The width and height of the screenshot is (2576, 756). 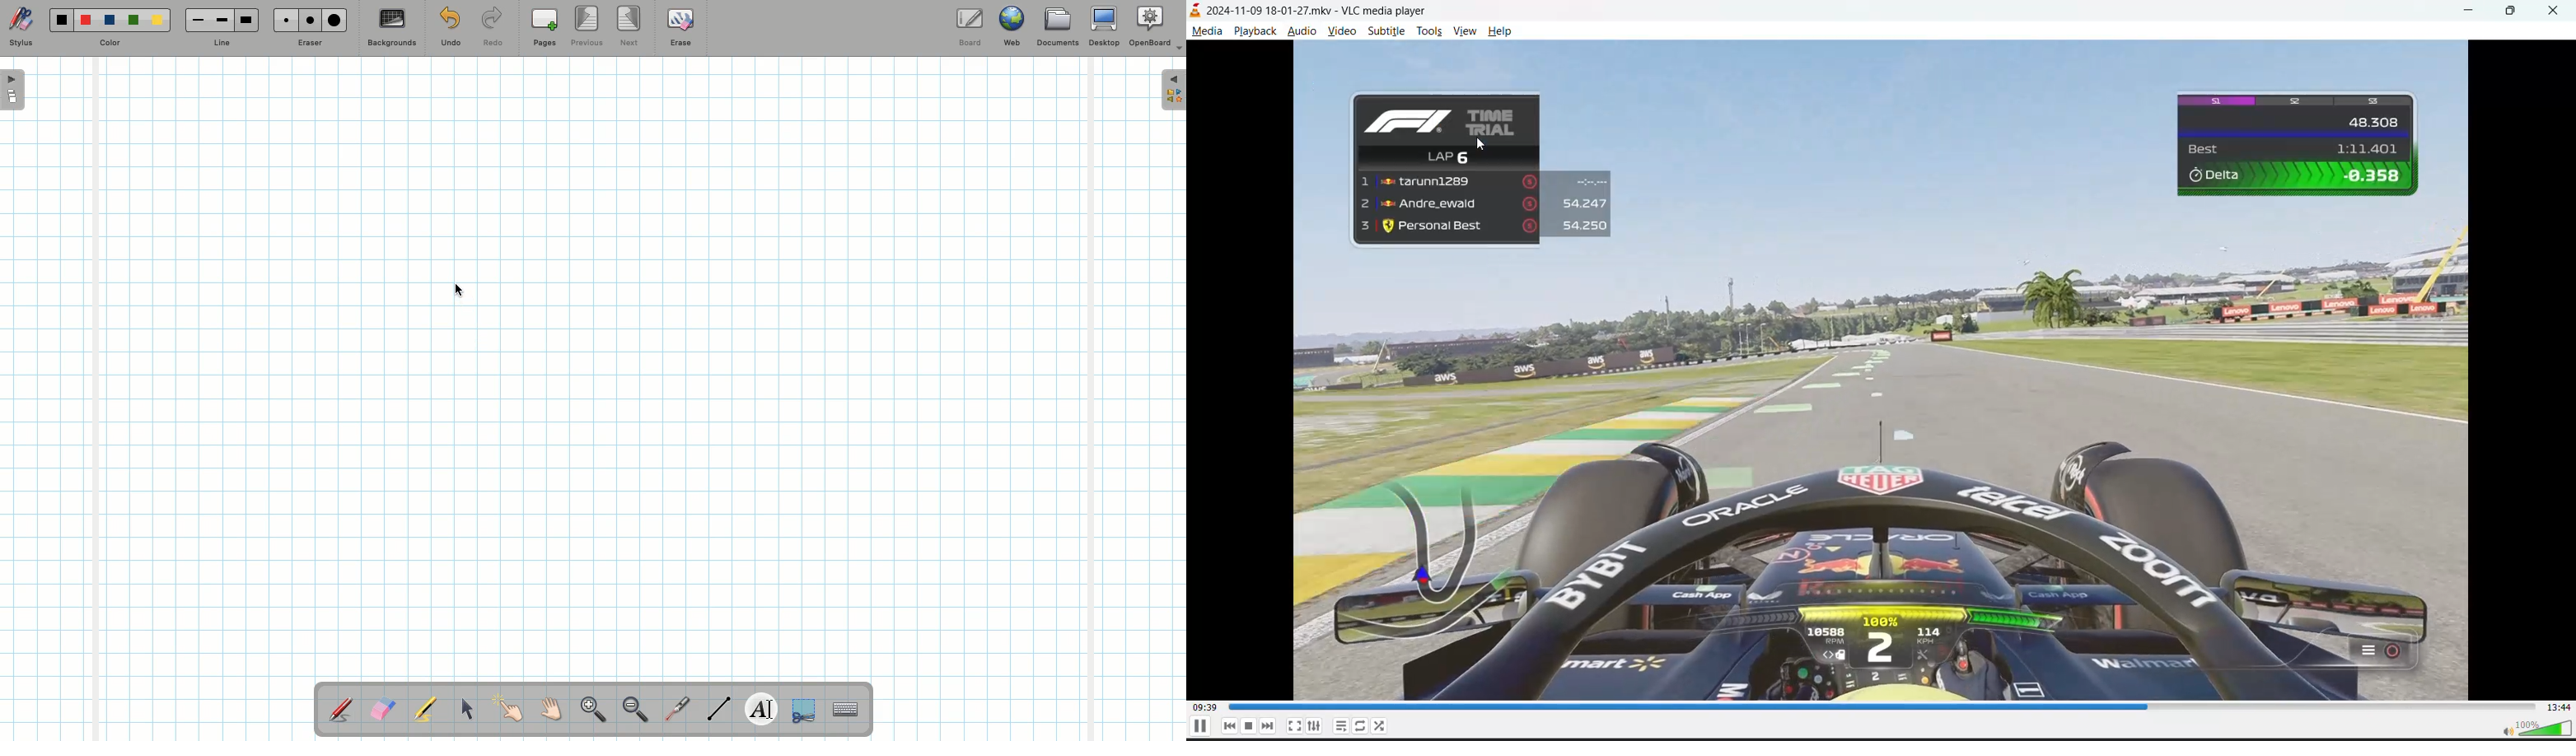 What do you see at coordinates (1485, 143) in the screenshot?
I see `cursor` at bounding box center [1485, 143].